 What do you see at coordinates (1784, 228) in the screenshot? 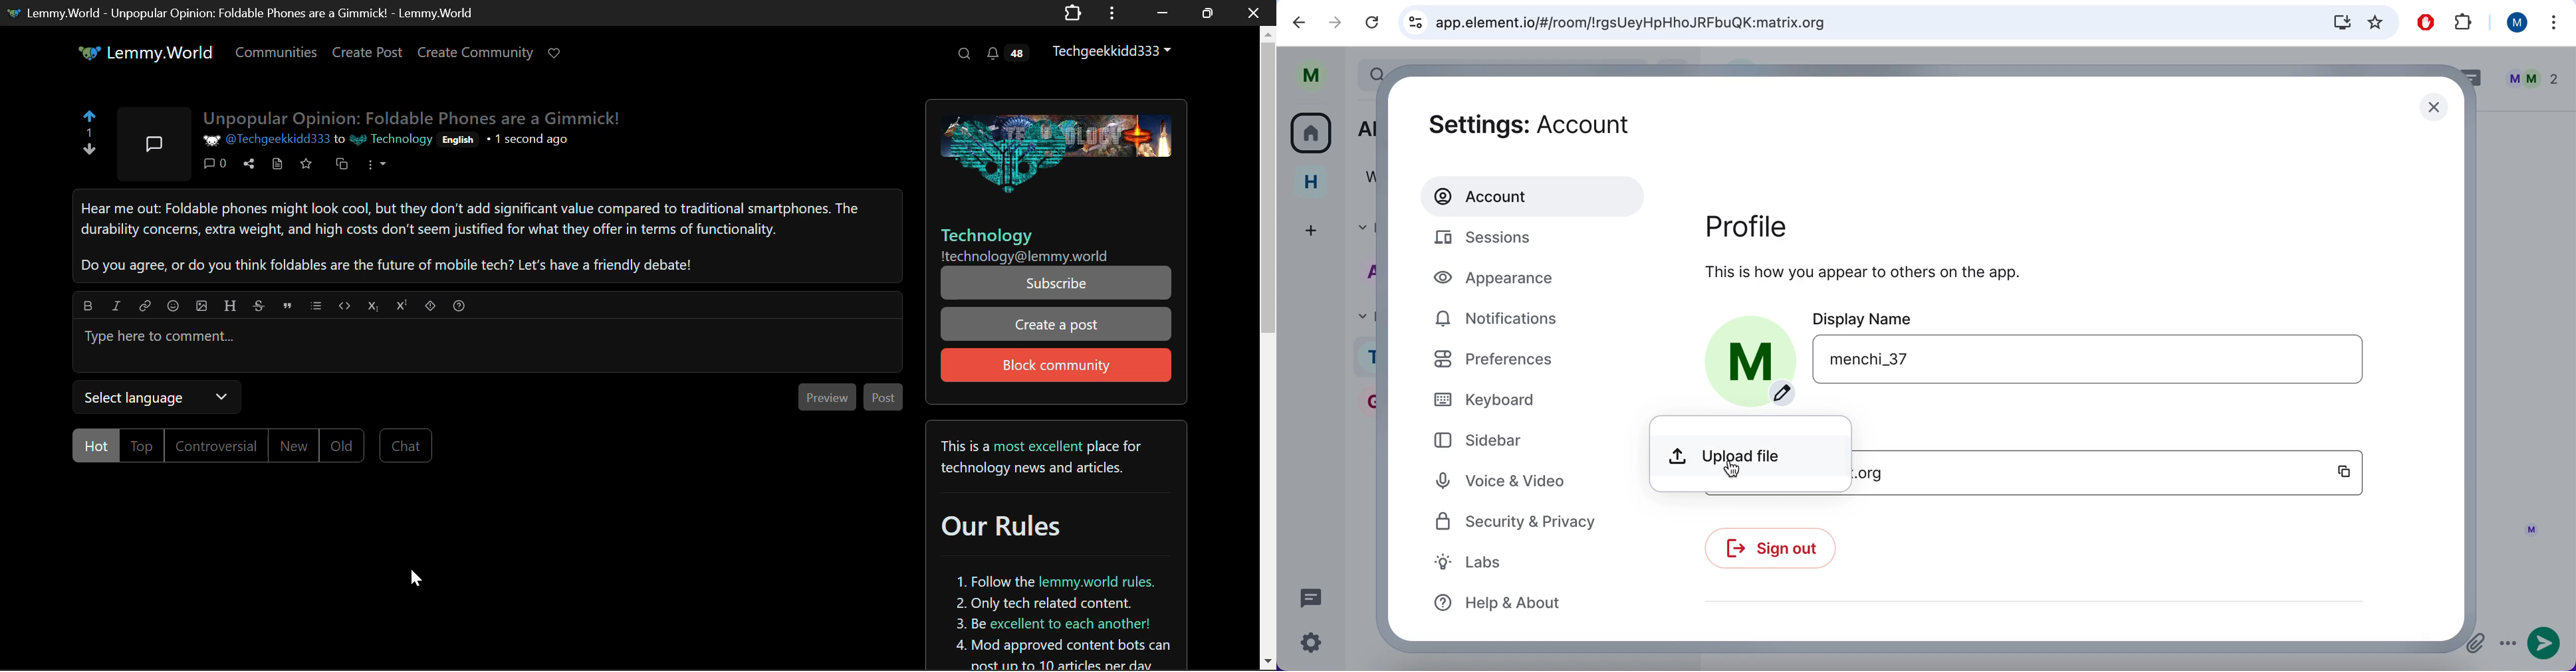
I see `profile` at bounding box center [1784, 228].